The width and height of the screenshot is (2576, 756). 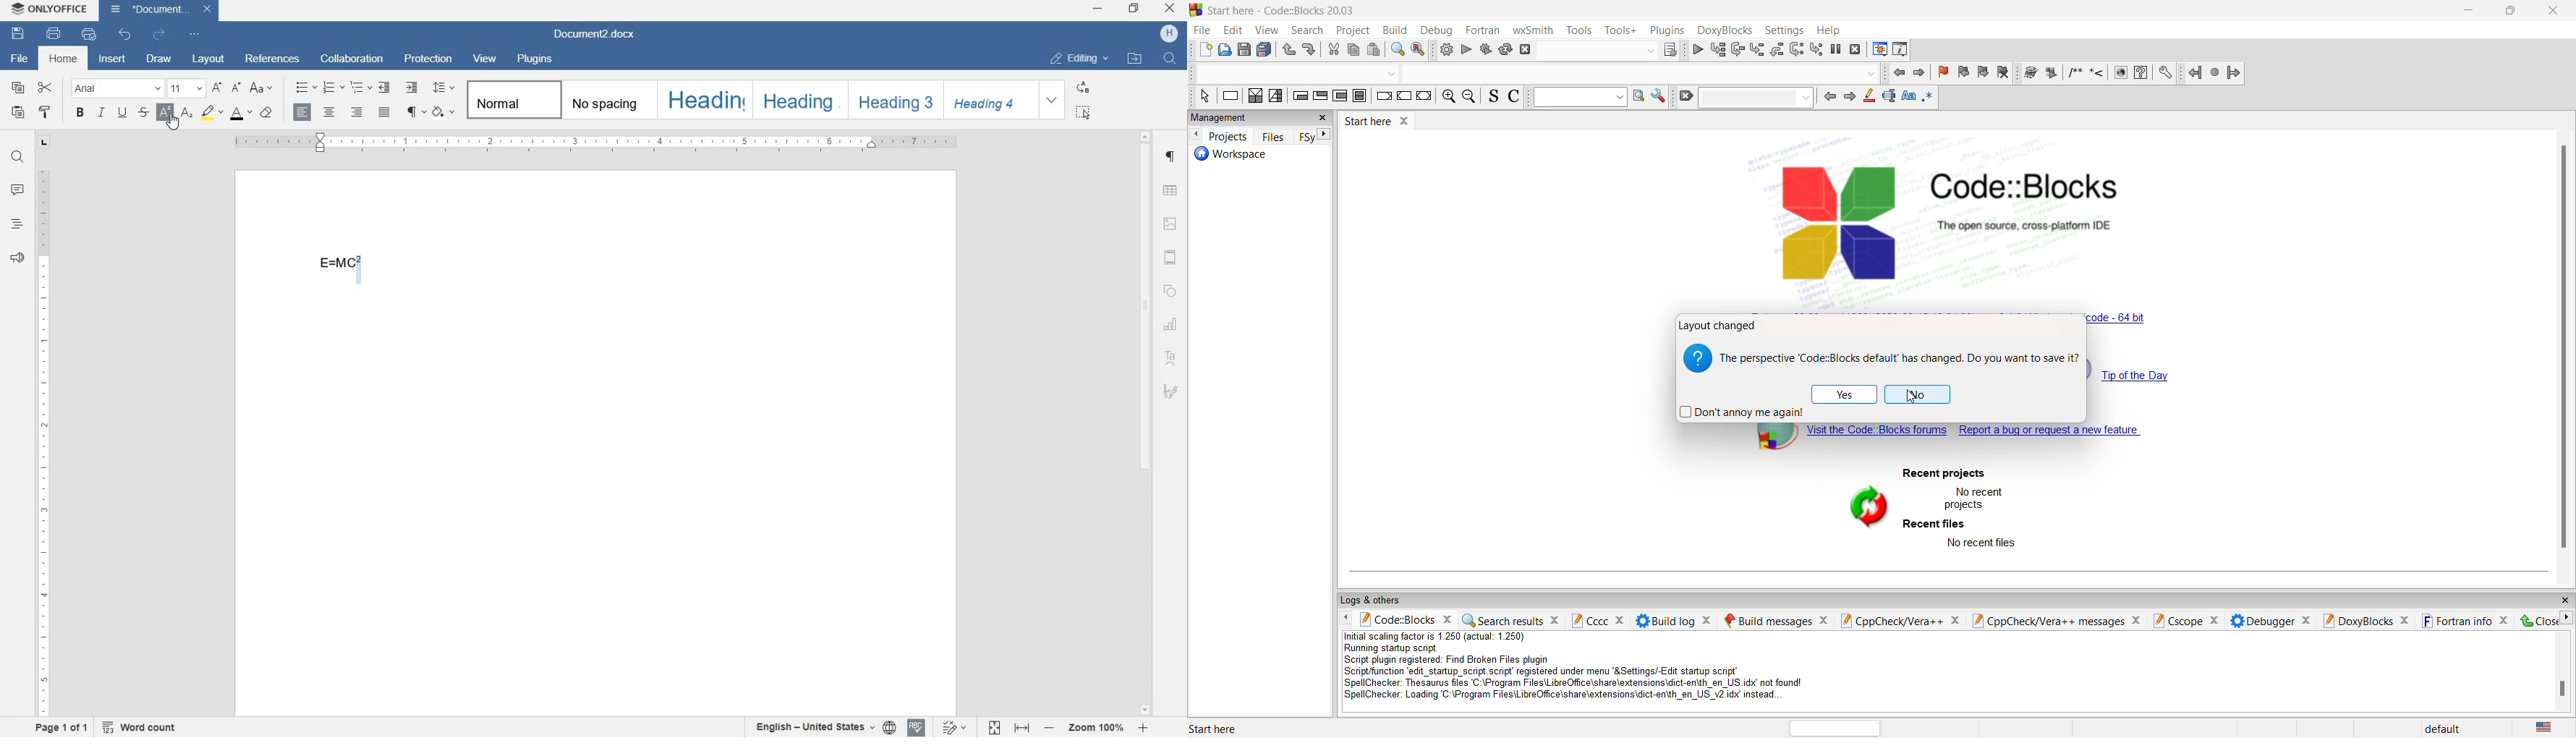 I want to click on numbering, so click(x=334, y=88).